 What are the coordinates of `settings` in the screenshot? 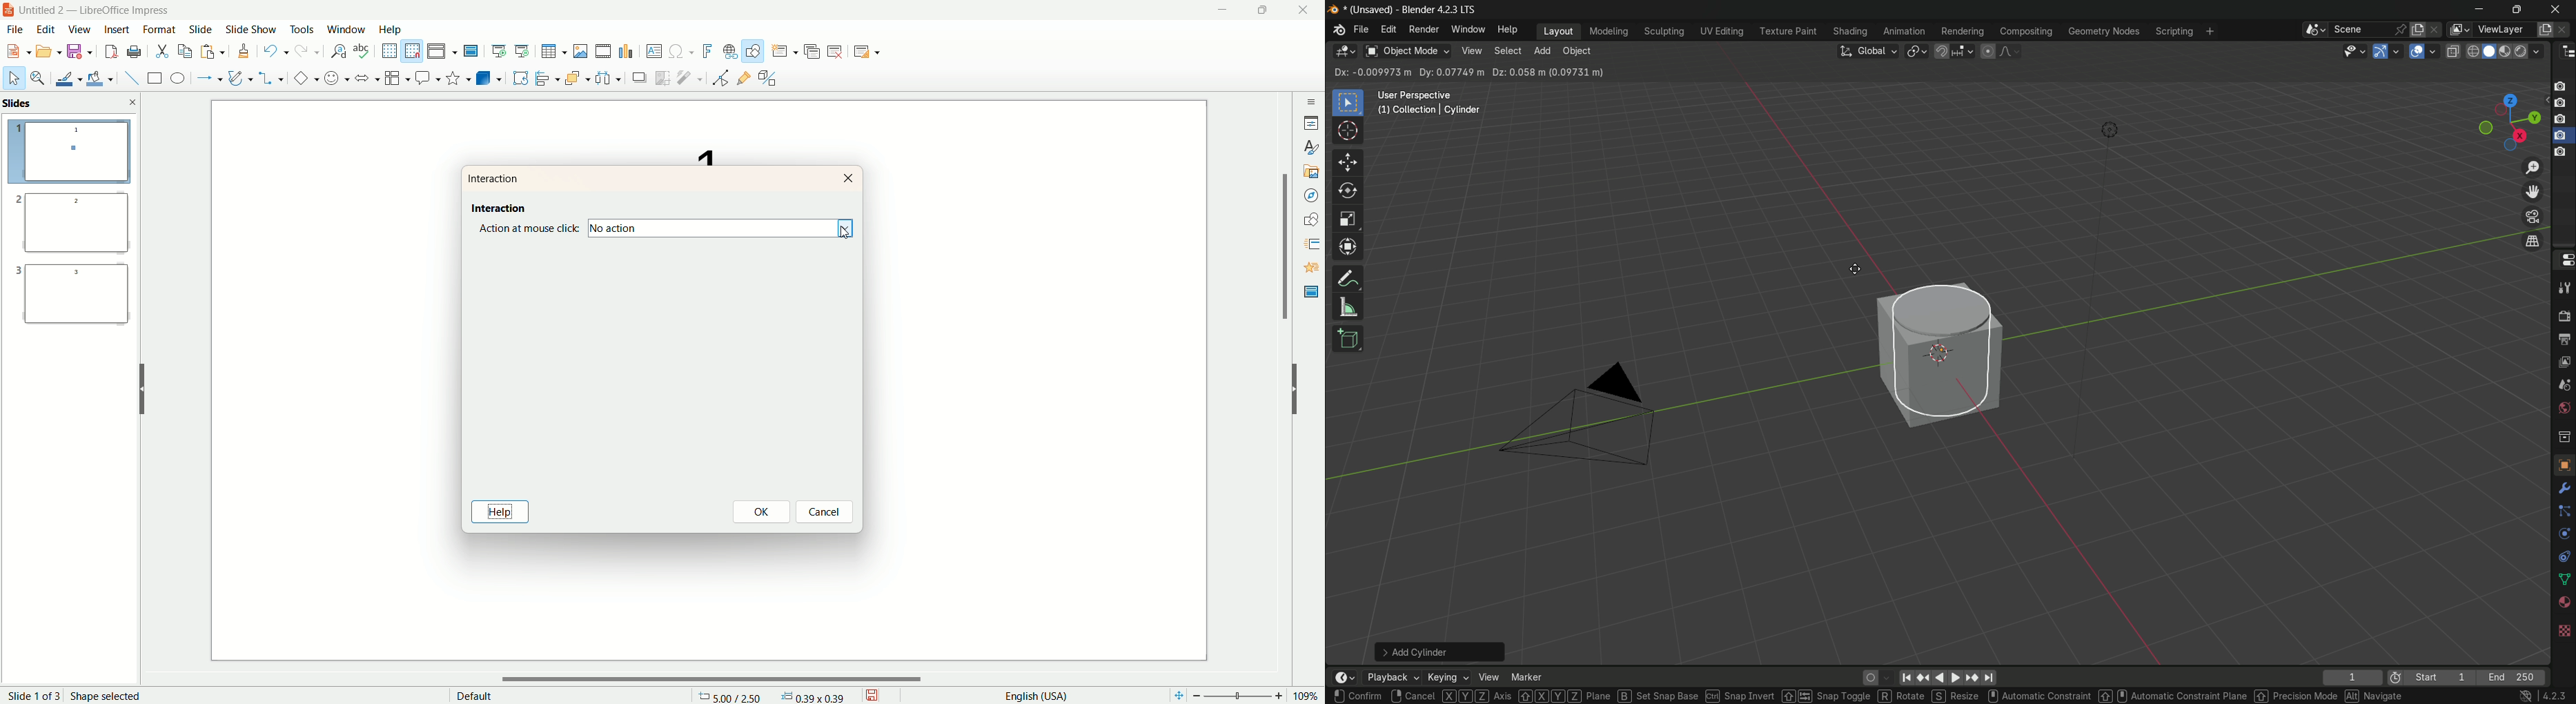 It's located at (2566, 489).